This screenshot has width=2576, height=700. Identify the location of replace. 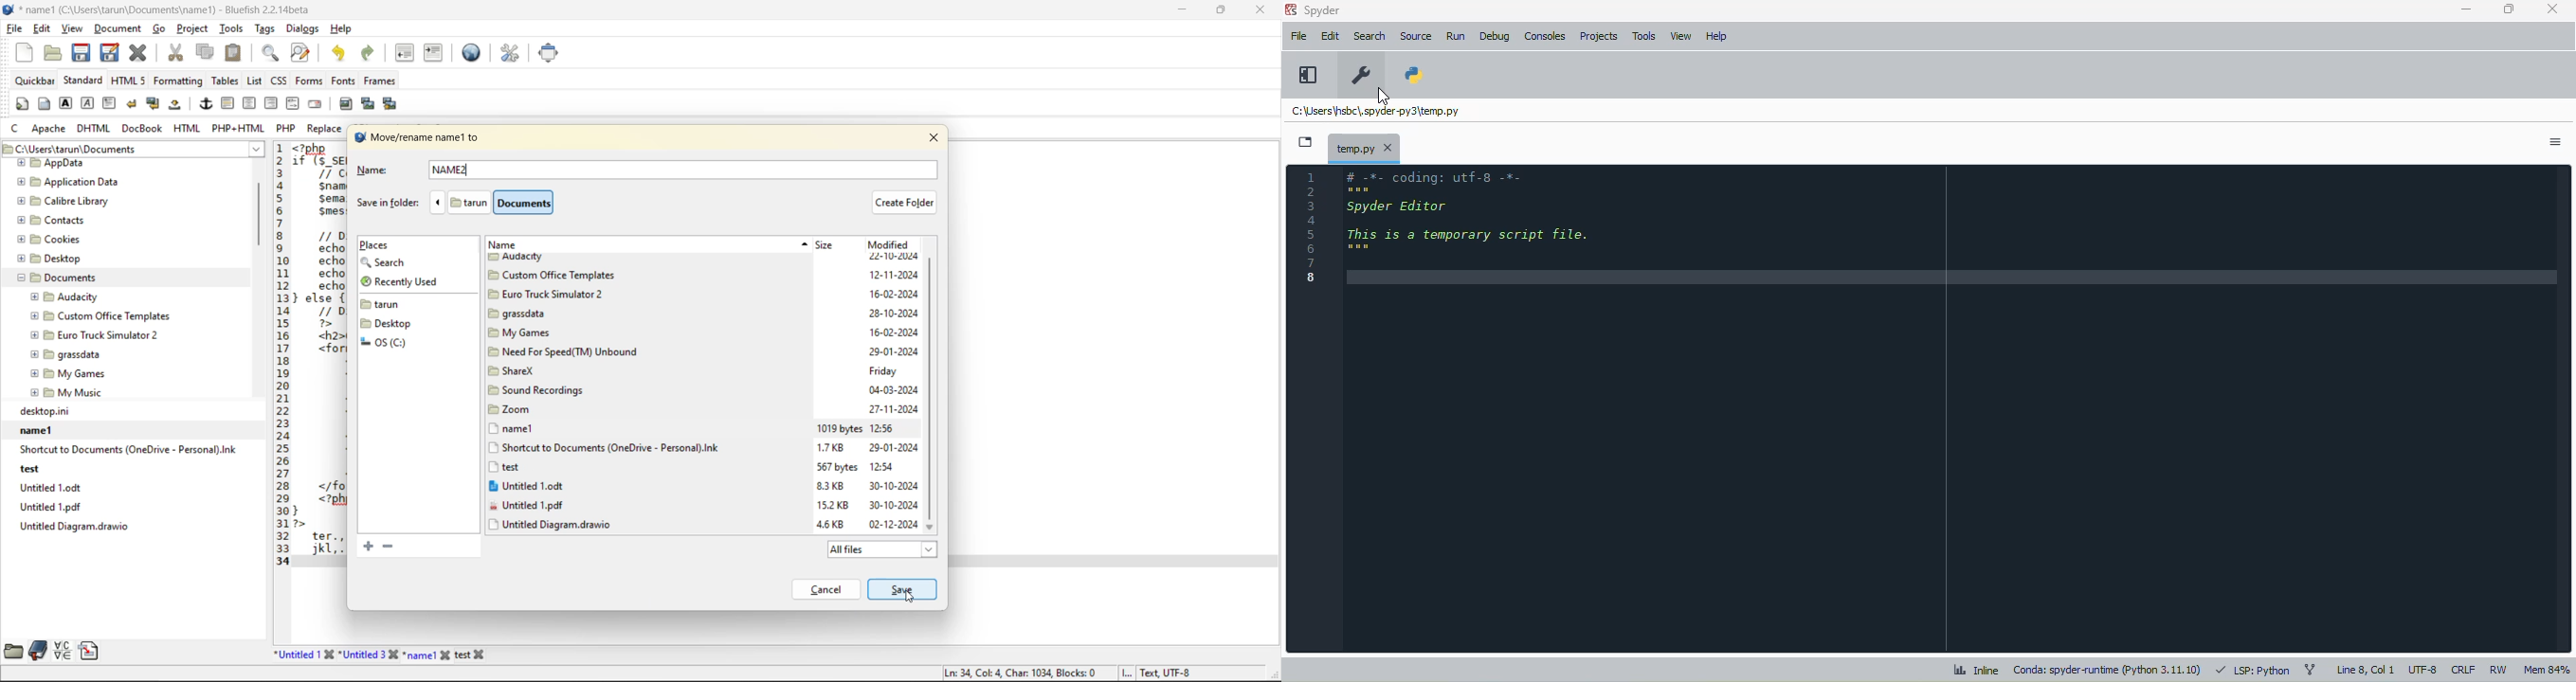
(324, 129).